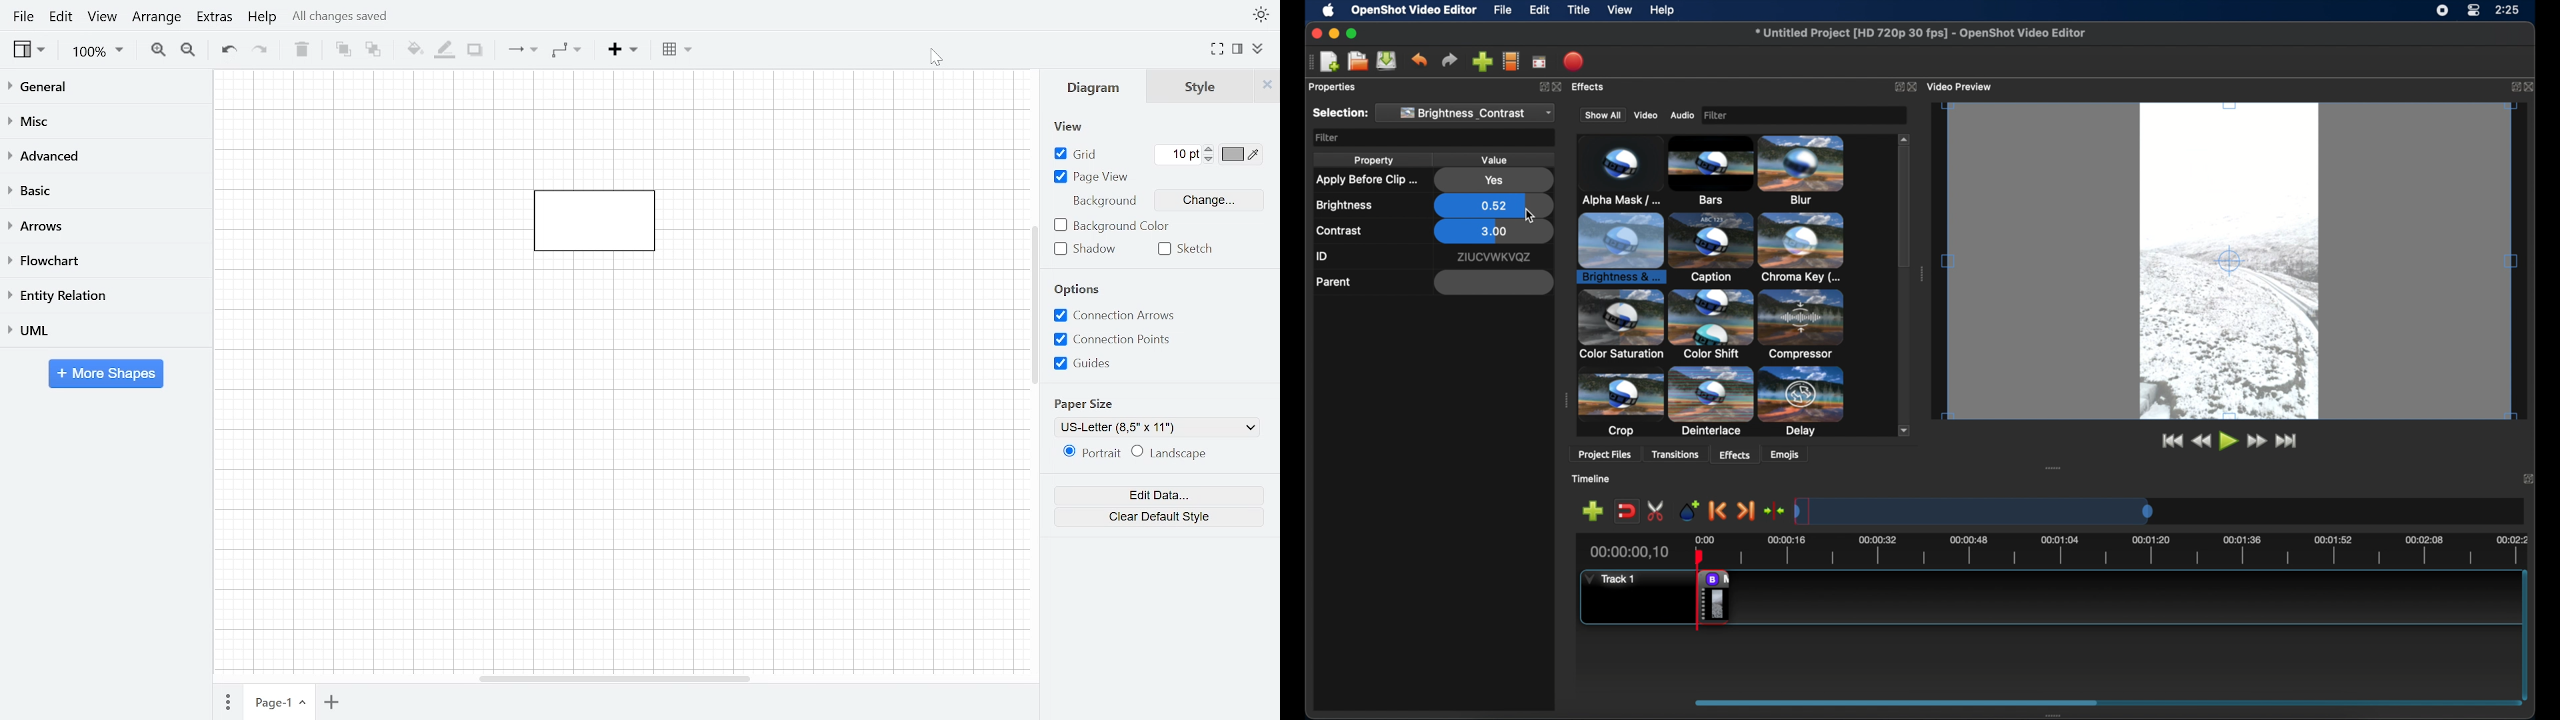 This screenshot has height=728, width=2576. What do you see at coordinates (1069, 127) in the screenshot?
I see `View` at bounding box center [1069, 127].